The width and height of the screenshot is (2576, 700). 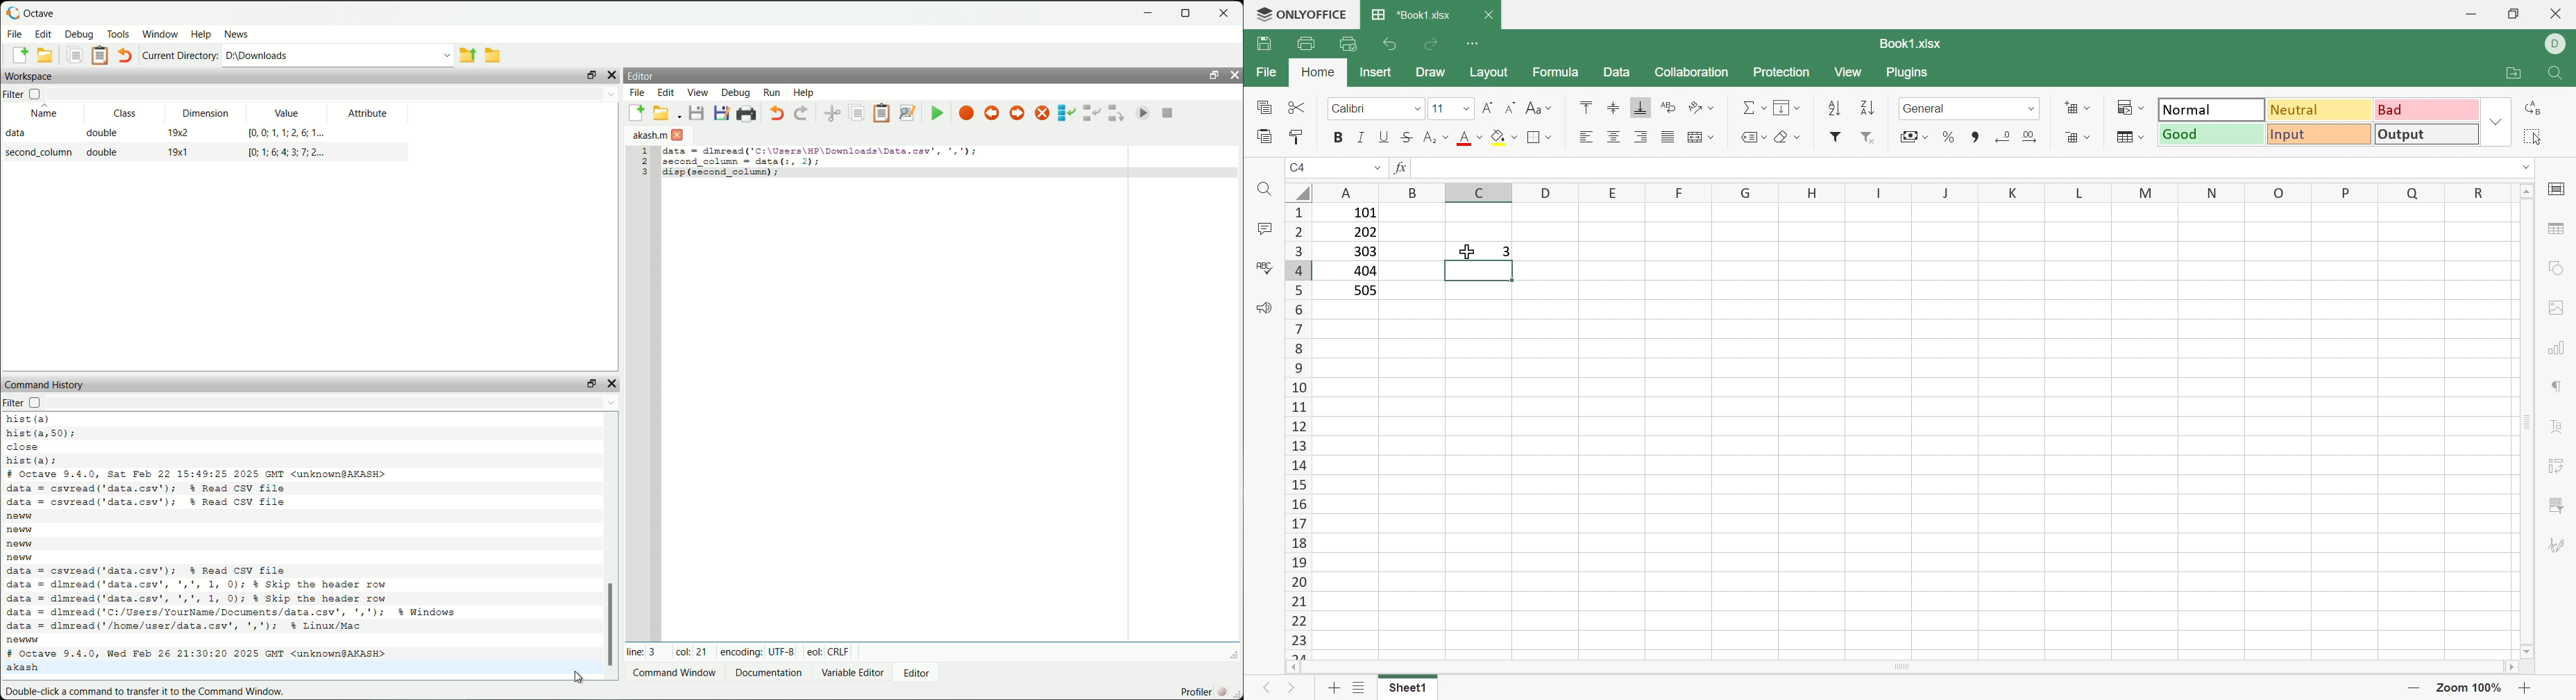 What do you see at coordinates (749, 113) in the screenshot?
I see `print` at bounding box center [749, 113].